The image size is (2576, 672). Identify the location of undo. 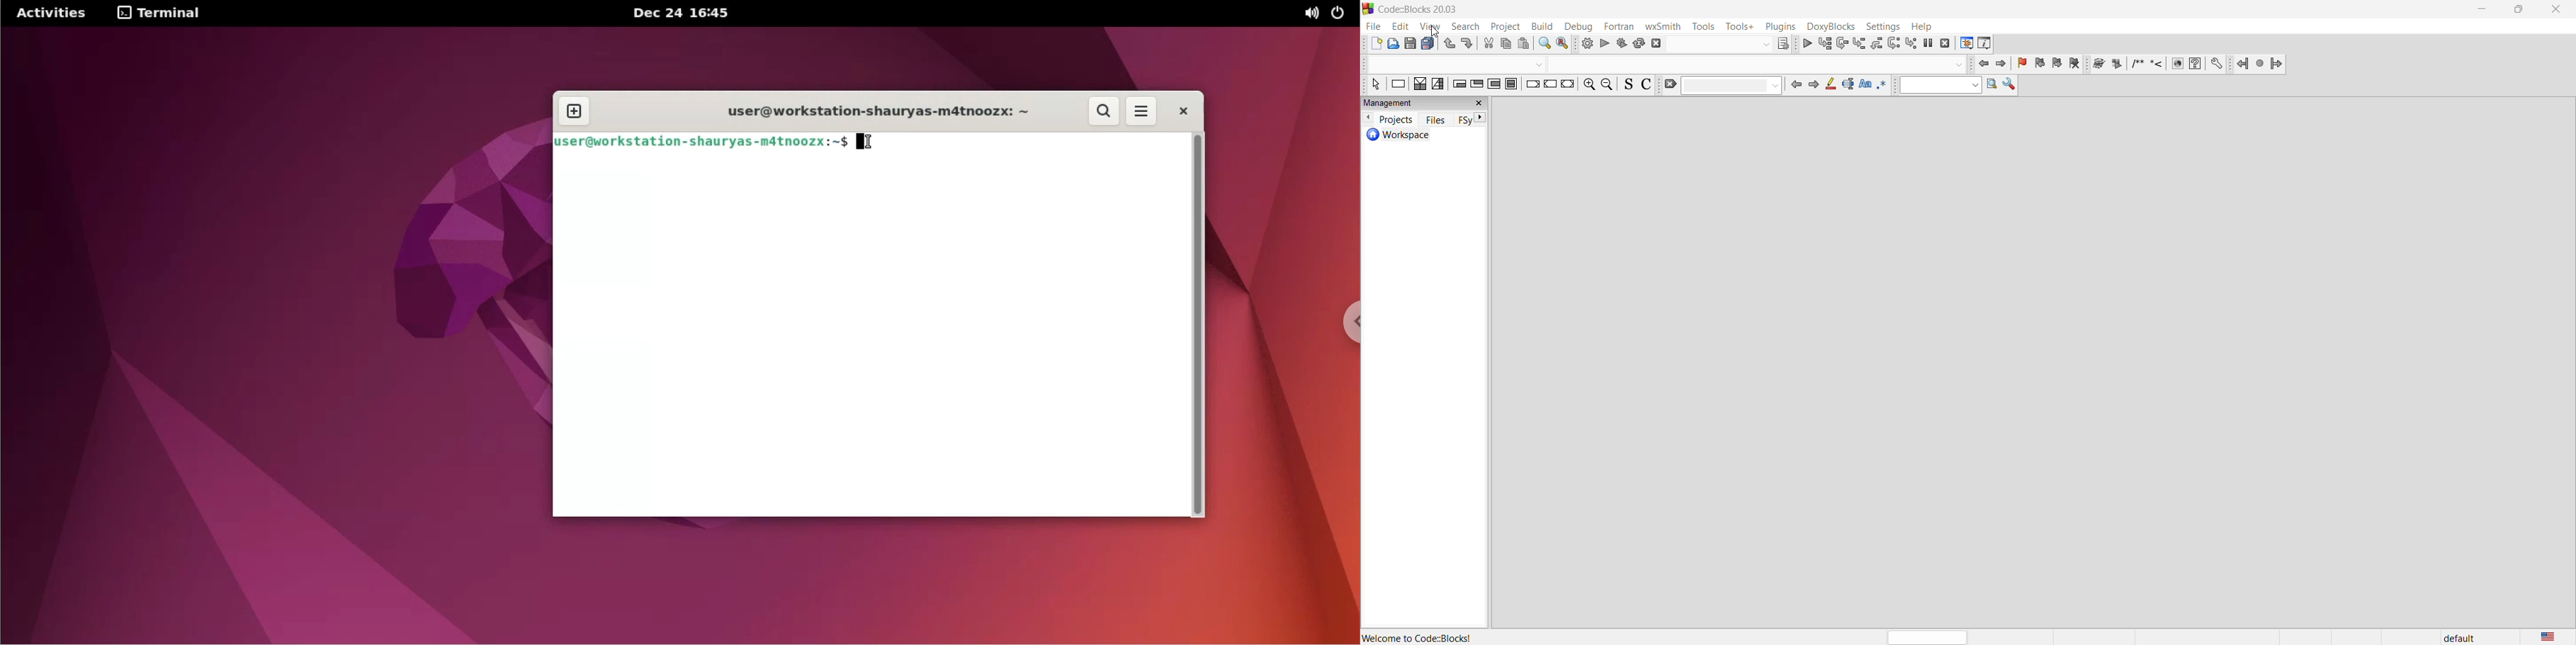
(1450, 44).